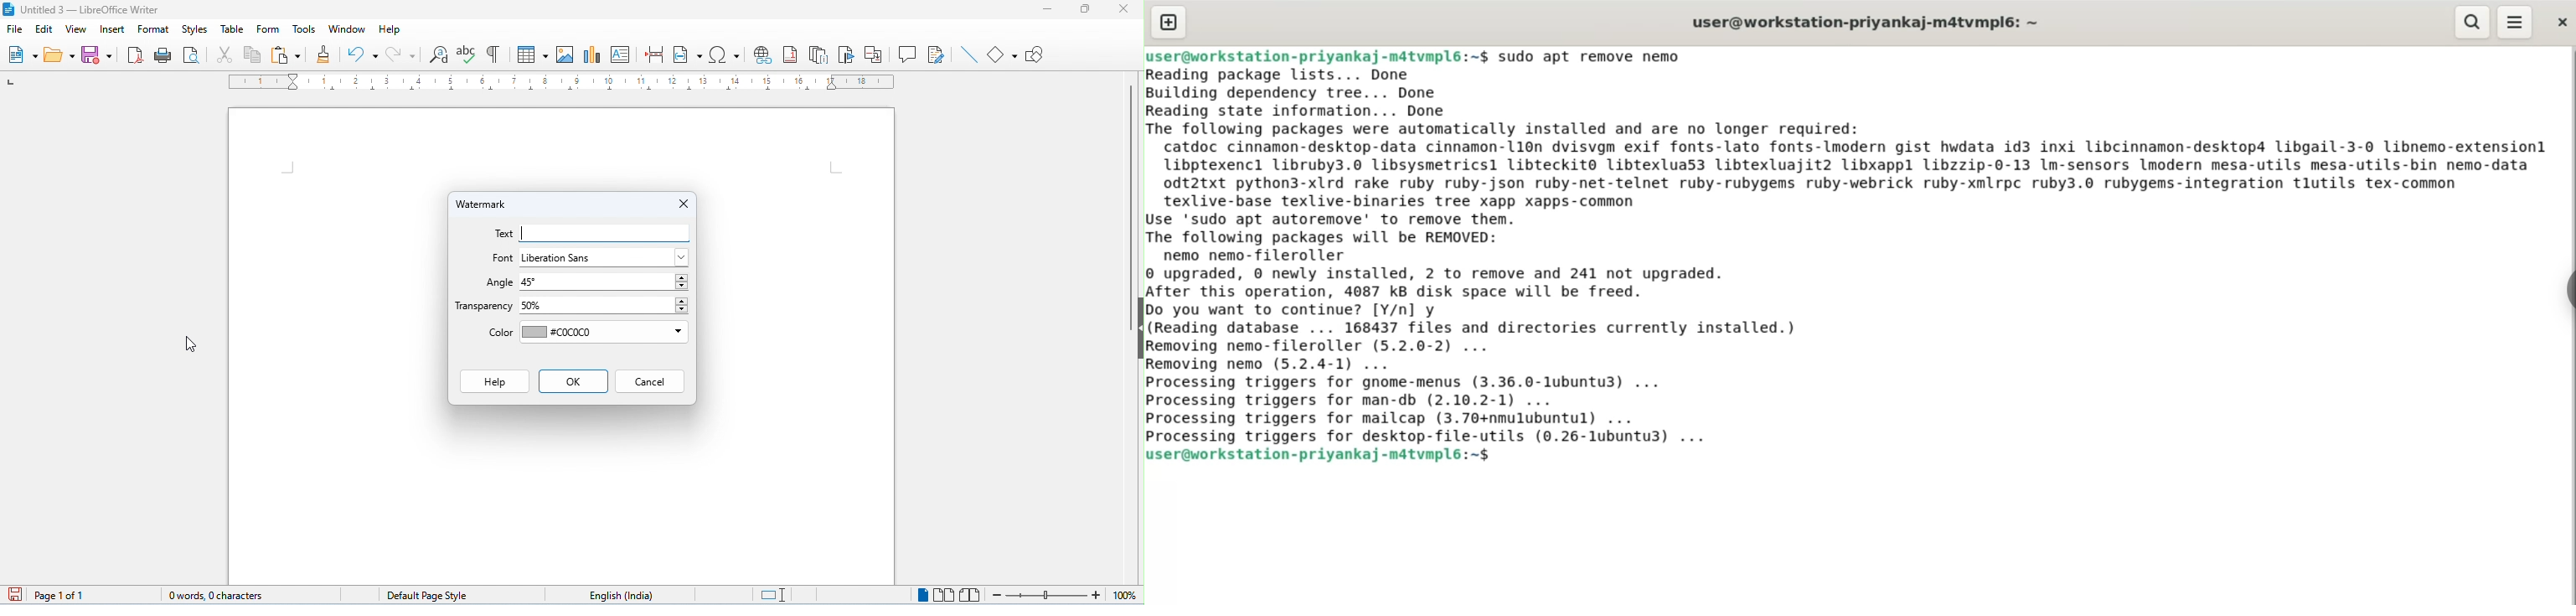 The image size is (2576, 616). I want to click on page 1 of 1, so click(61, 596).